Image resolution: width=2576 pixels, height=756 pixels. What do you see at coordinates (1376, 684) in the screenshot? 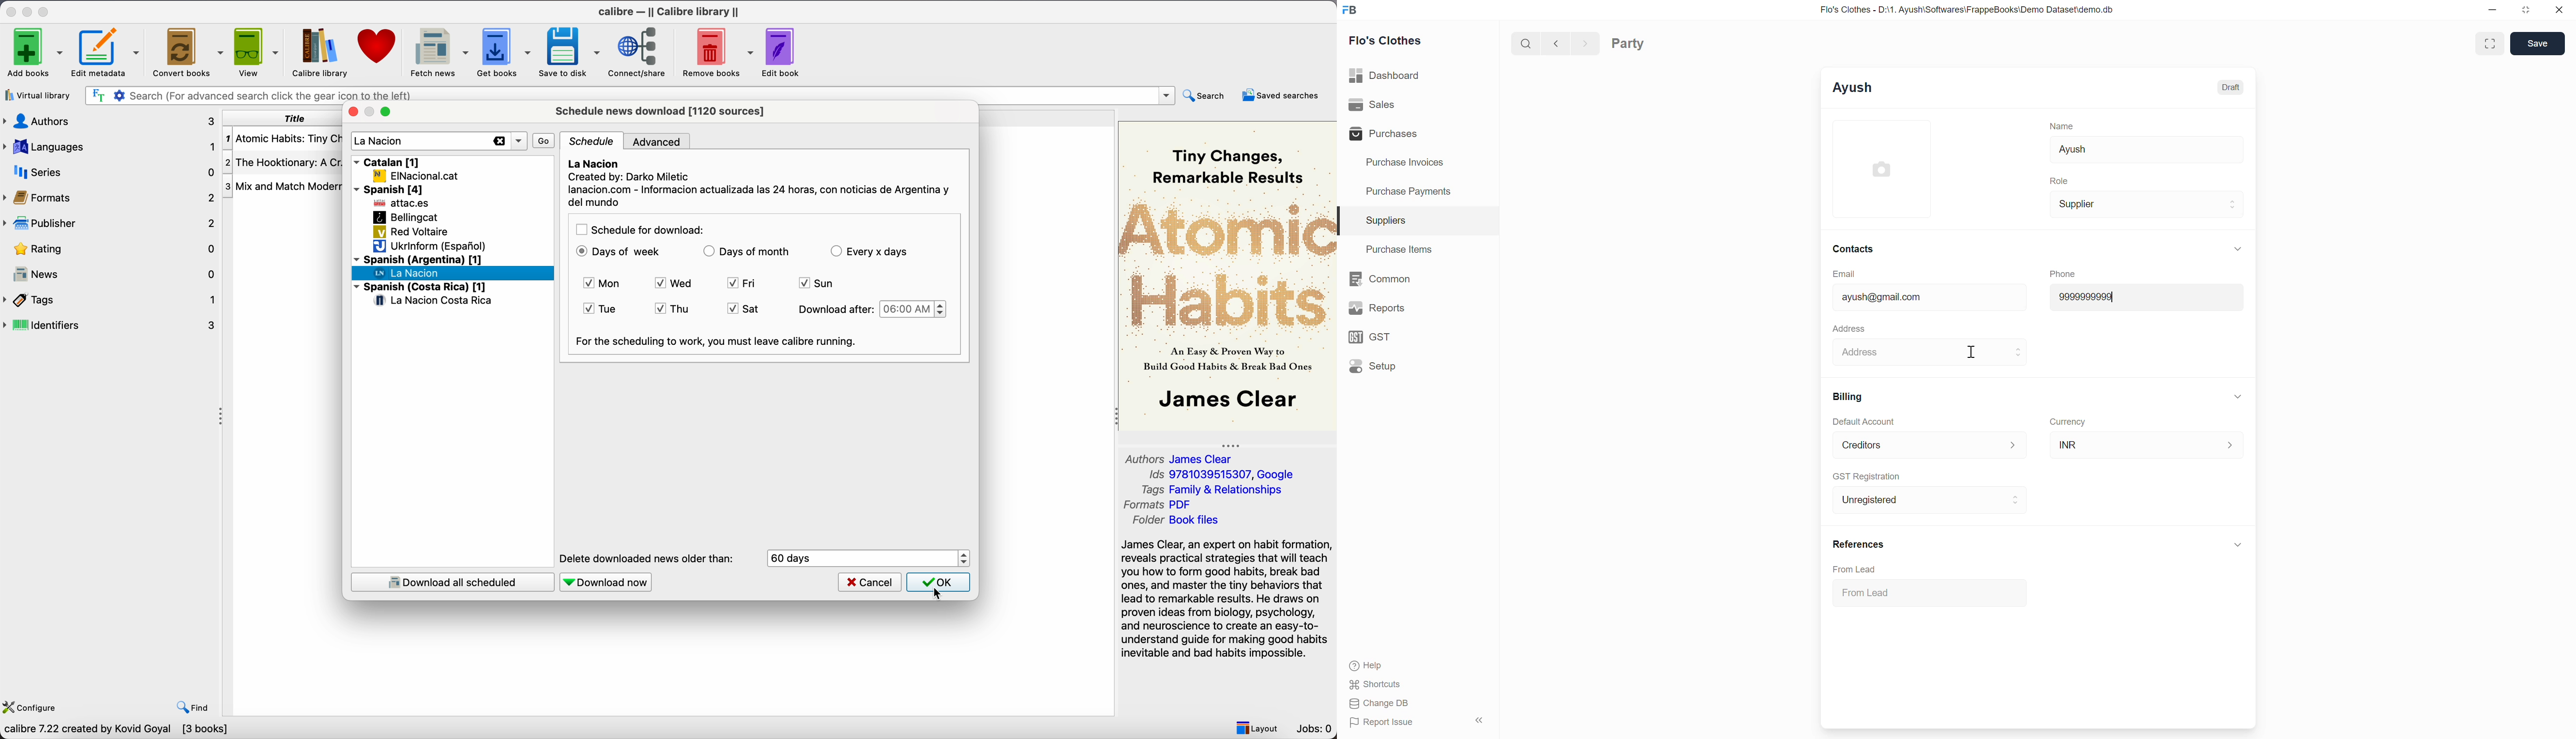
I see `Shortcuts` at bounding box center [1376, 684].